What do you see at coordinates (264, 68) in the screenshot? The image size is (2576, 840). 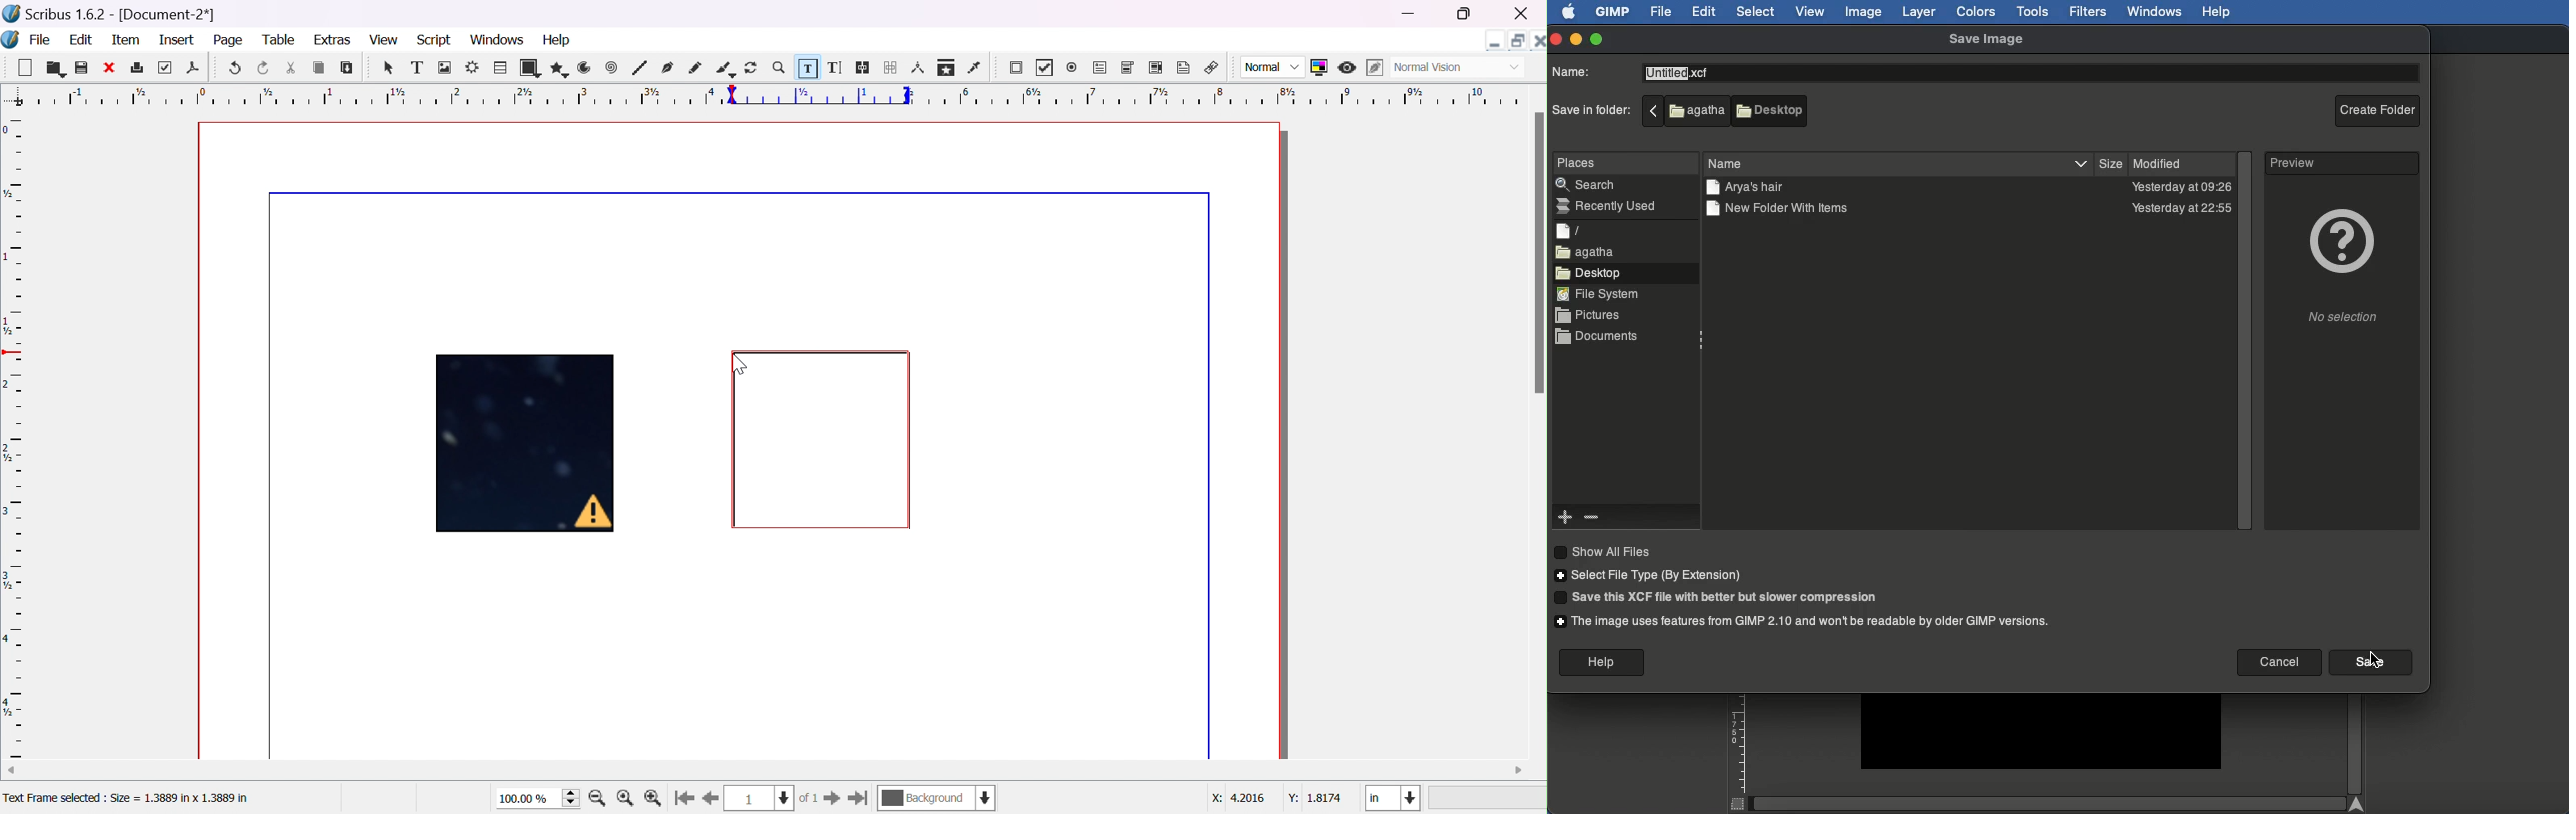 I see `redo` at bounding box center [264, 68].